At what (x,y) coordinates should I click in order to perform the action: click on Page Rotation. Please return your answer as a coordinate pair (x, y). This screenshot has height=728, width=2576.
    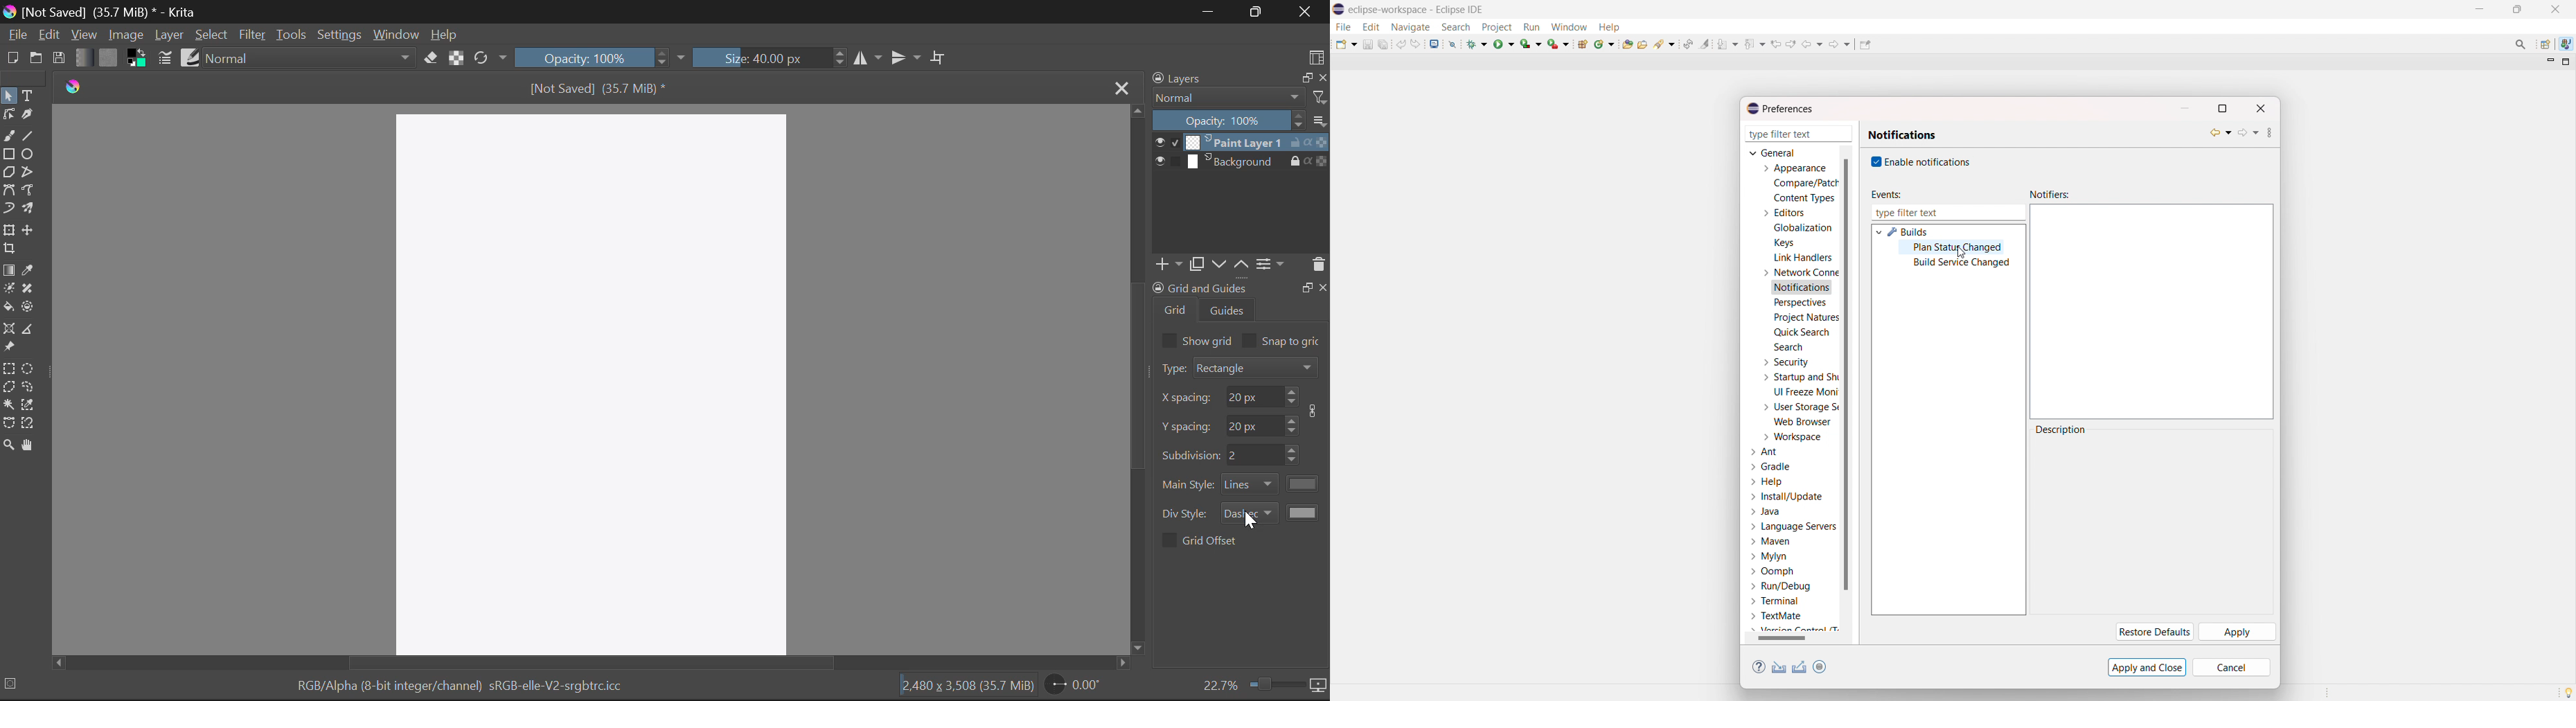
    Looking at the image, I should click on (1076, 685).